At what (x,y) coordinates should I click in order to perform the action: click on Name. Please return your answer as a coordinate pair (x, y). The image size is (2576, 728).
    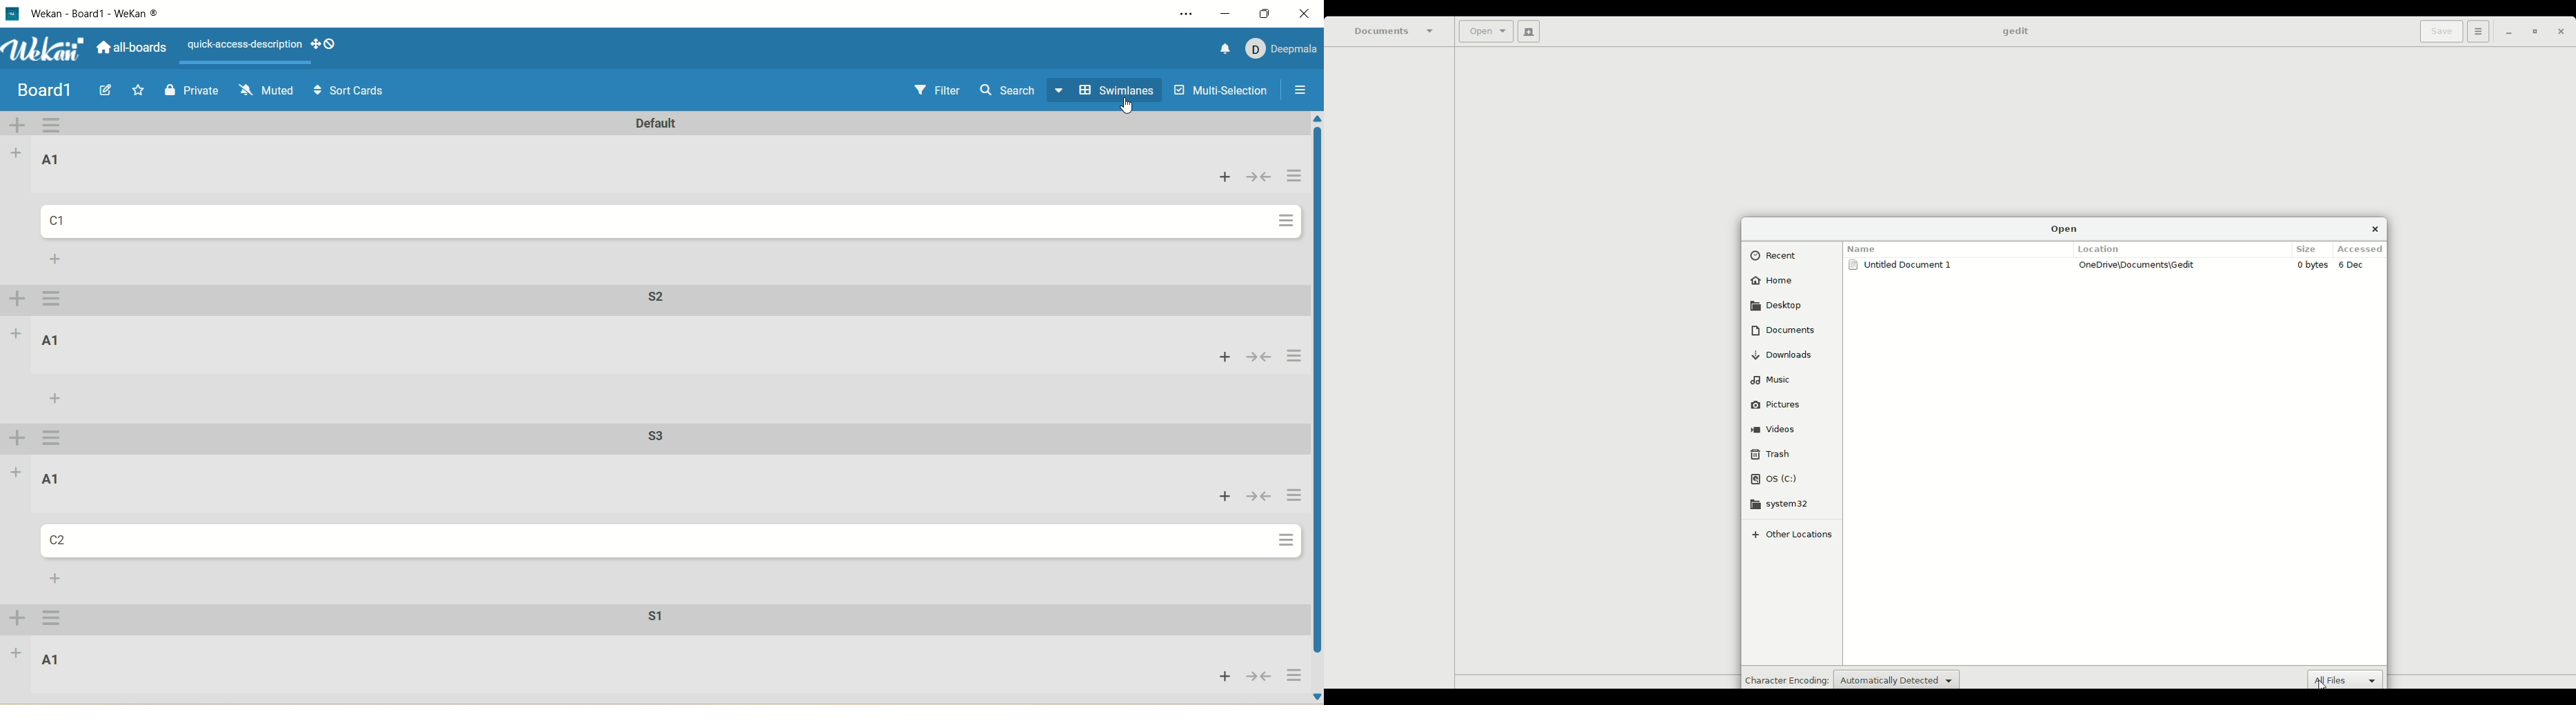
    Looking at the image, I should click on (1864, 246).